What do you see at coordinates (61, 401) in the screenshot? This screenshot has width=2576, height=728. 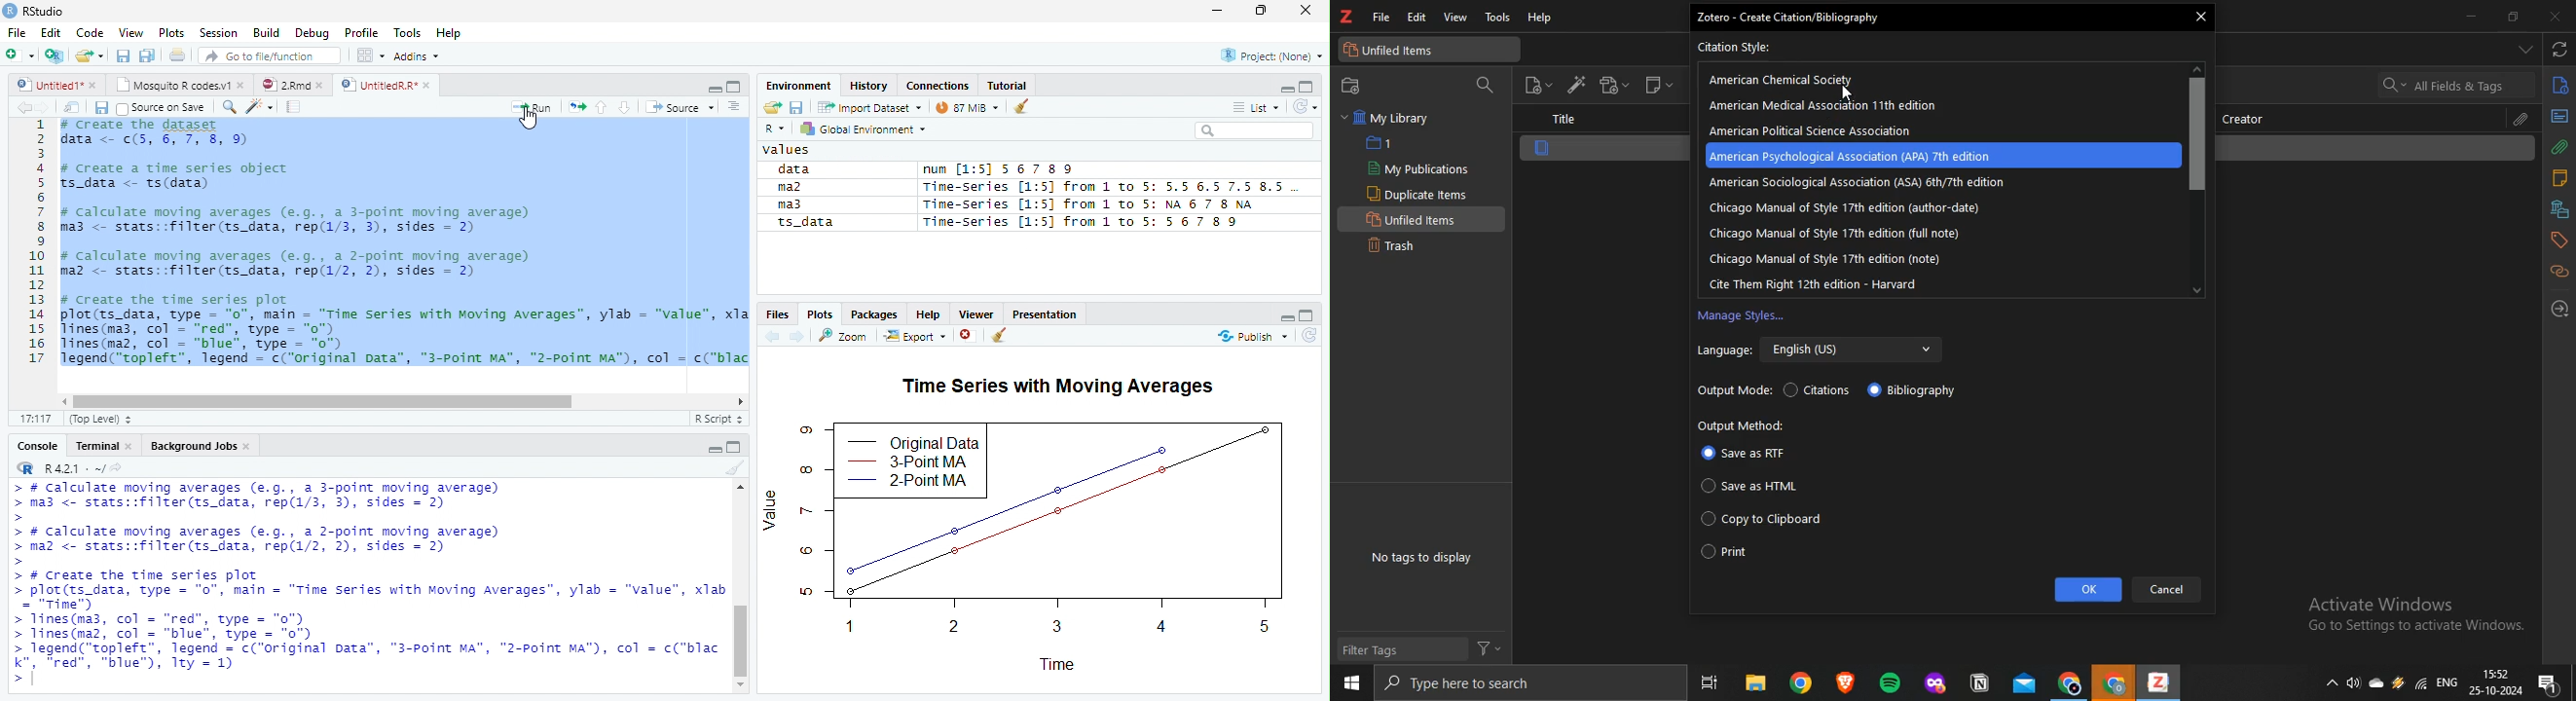 I see `scrollbar left` at bounding box center [61, 401].